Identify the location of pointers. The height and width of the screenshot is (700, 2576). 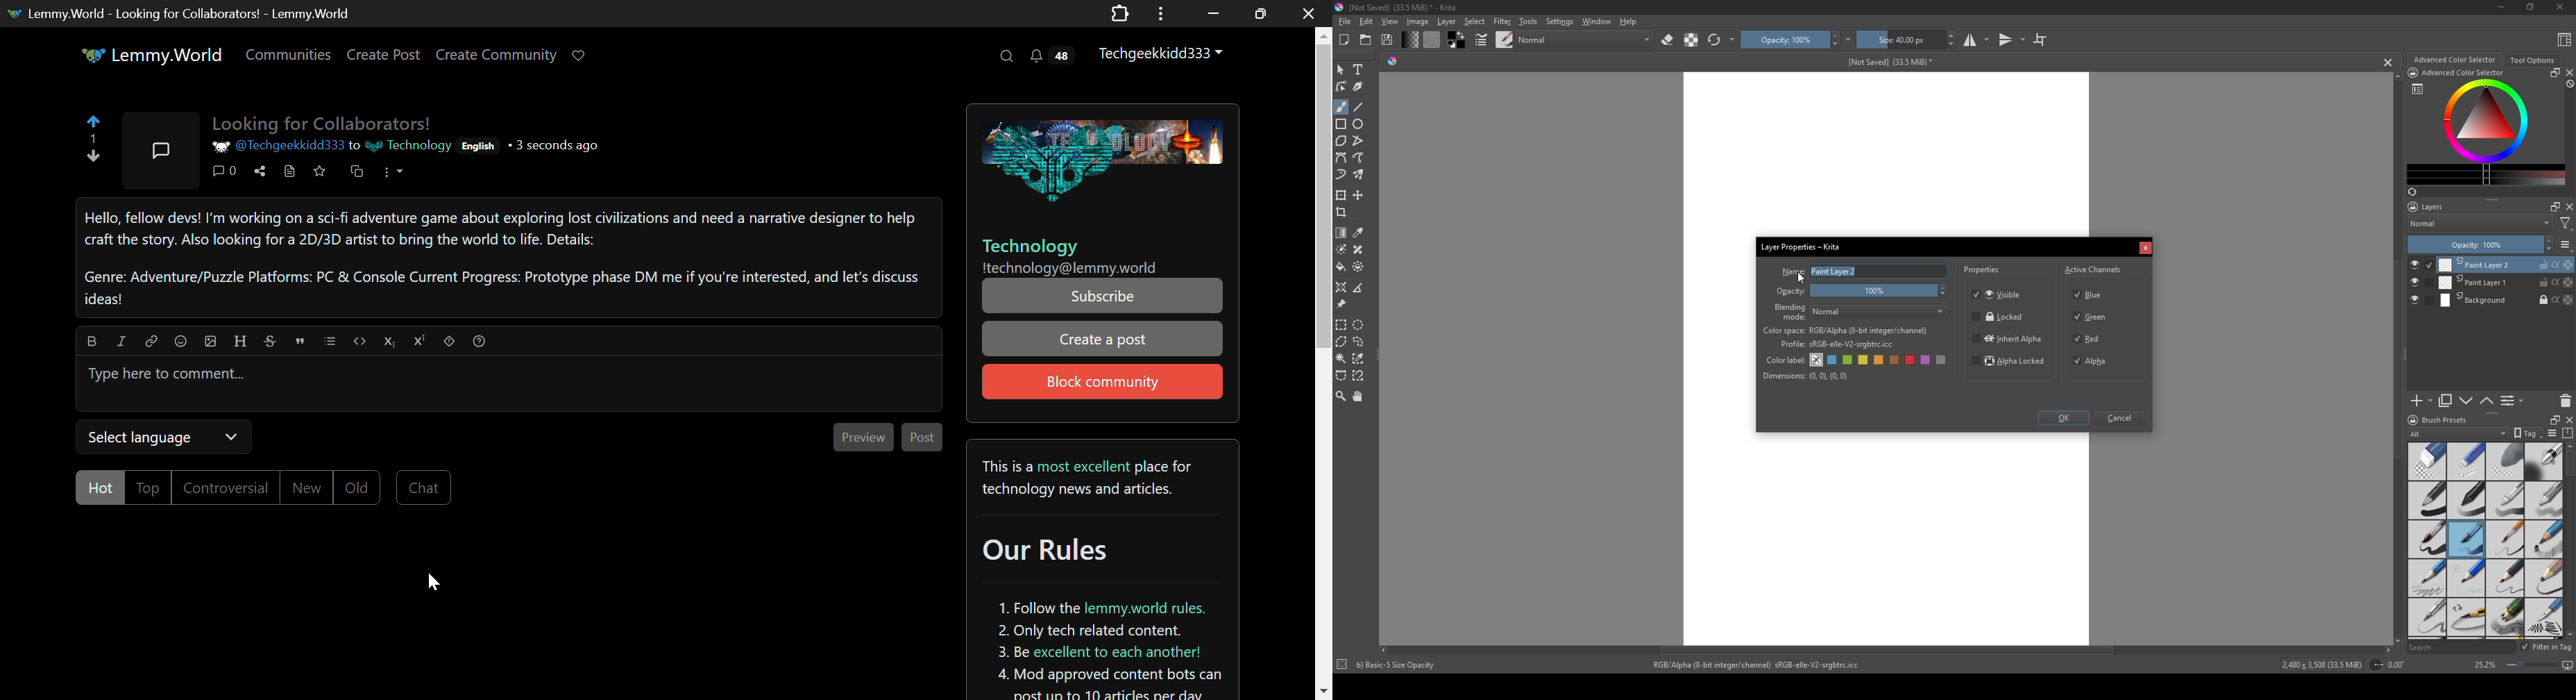
(1481, 40).